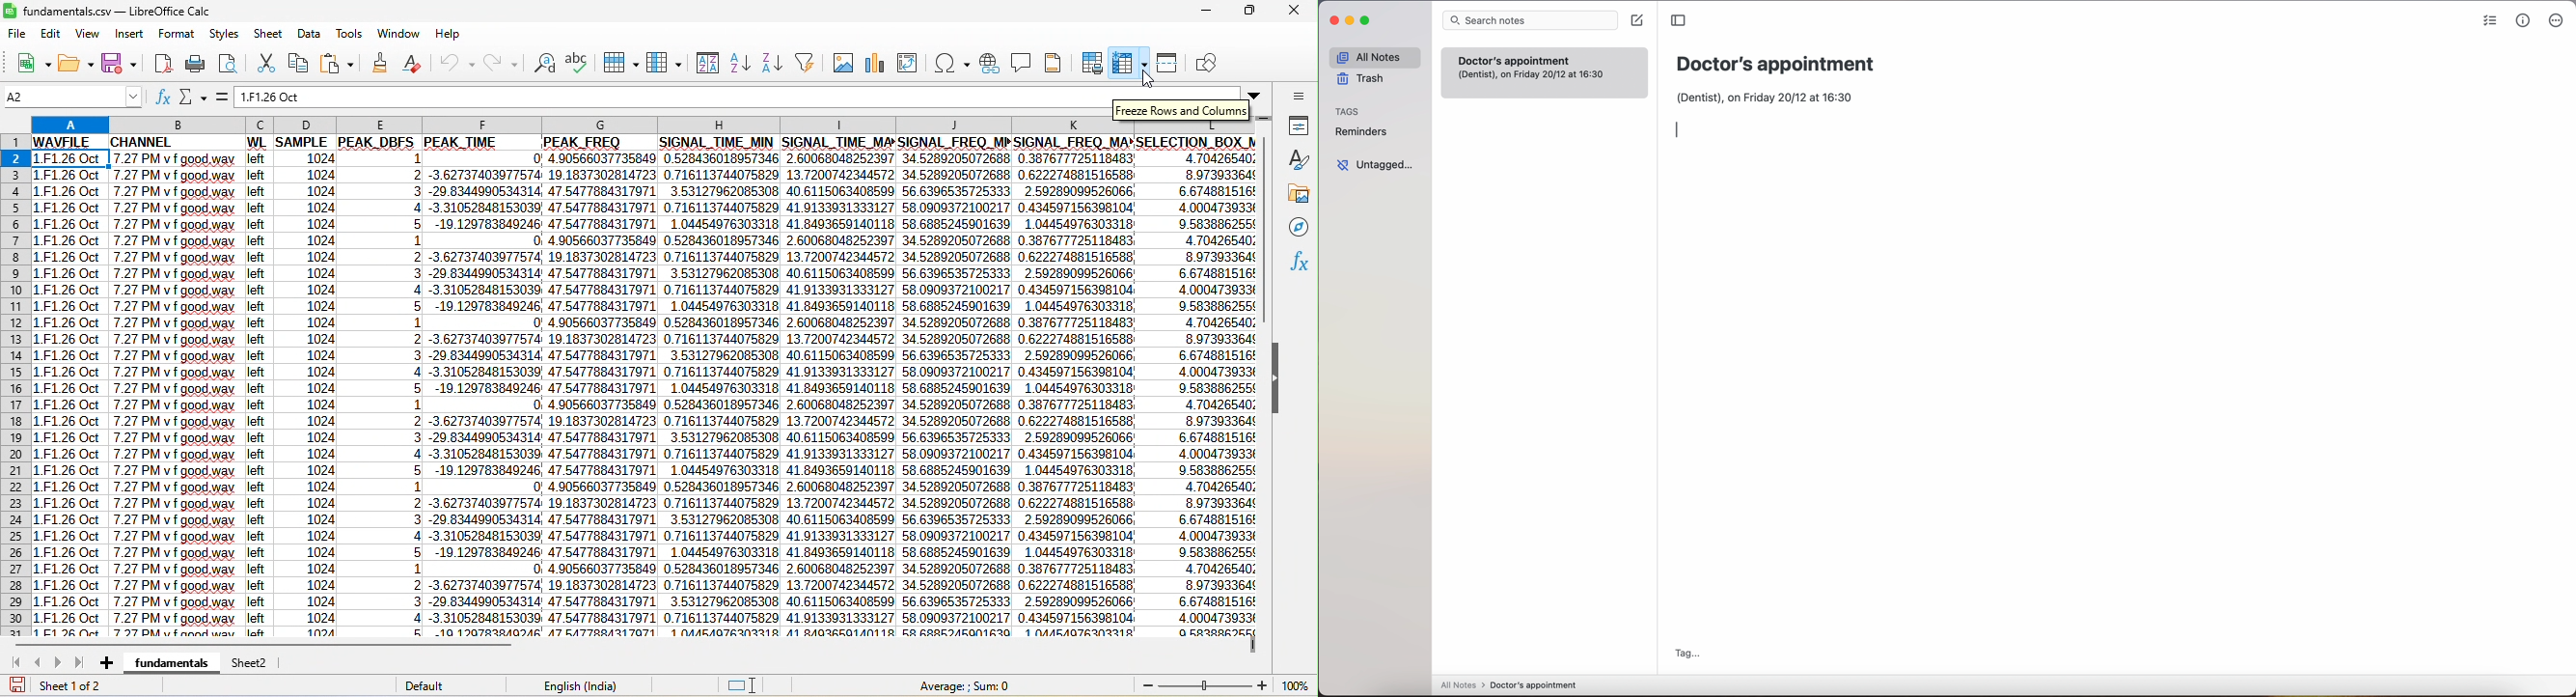 The width and height of the screenshot is (2576, 700). I want to click on standard selection, so click(738, 684).